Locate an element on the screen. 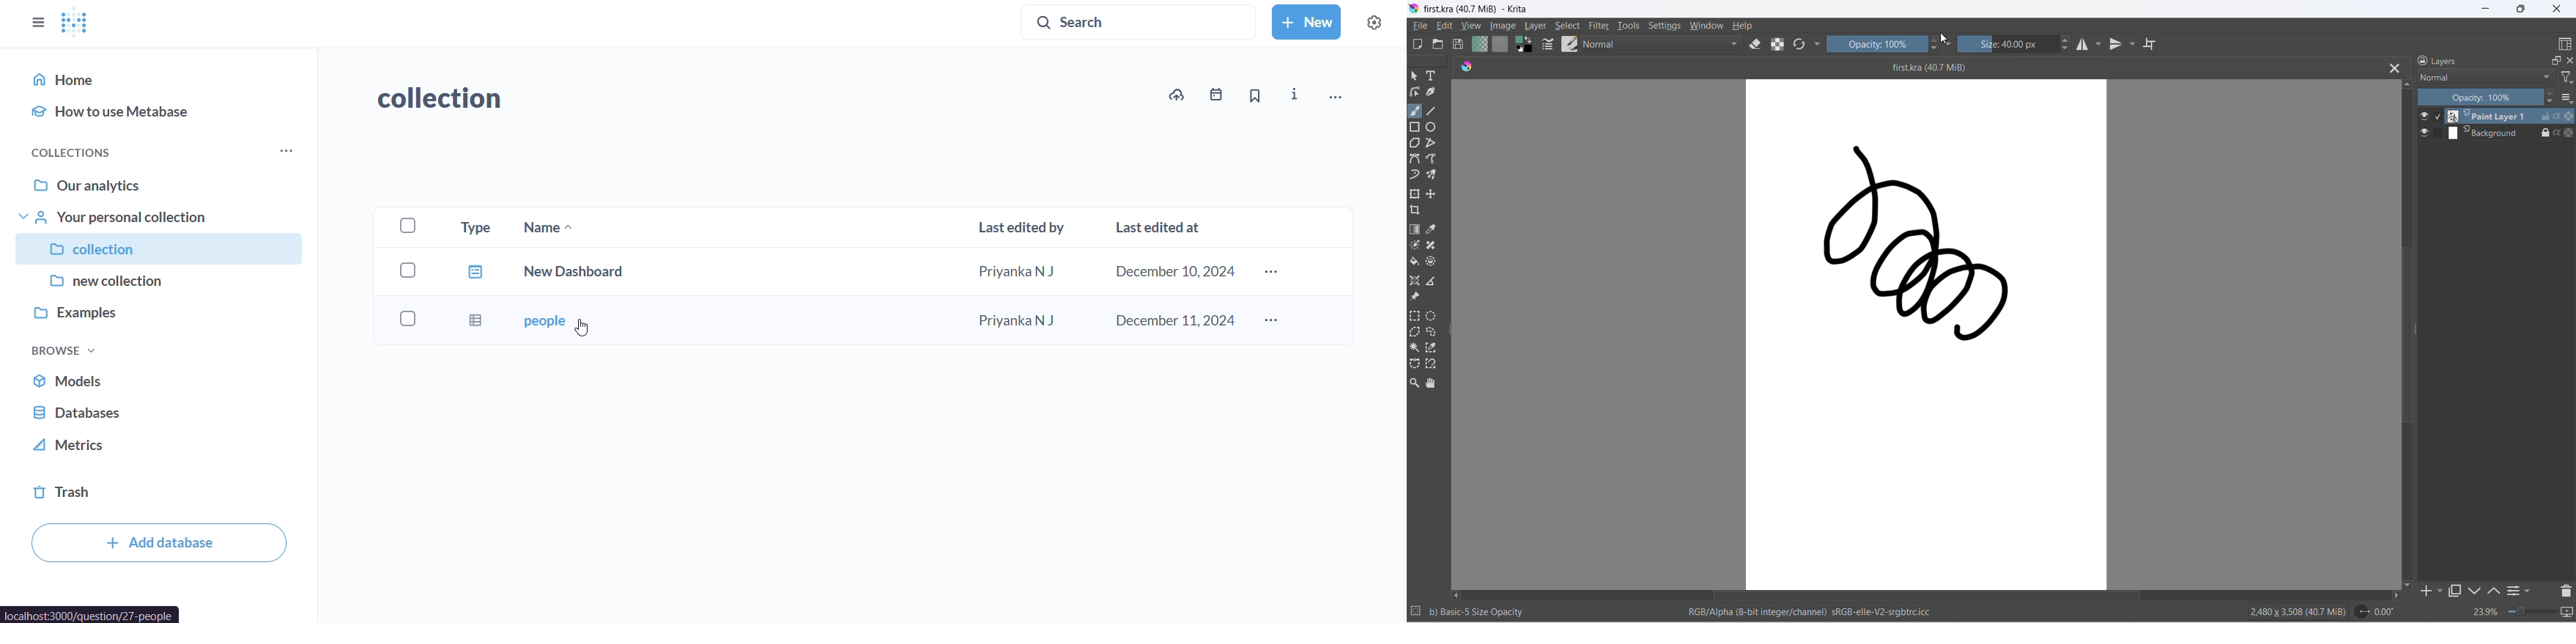 The width and height of the screenshot is (2576, 644). layers is located at coordinates (2438, 60).